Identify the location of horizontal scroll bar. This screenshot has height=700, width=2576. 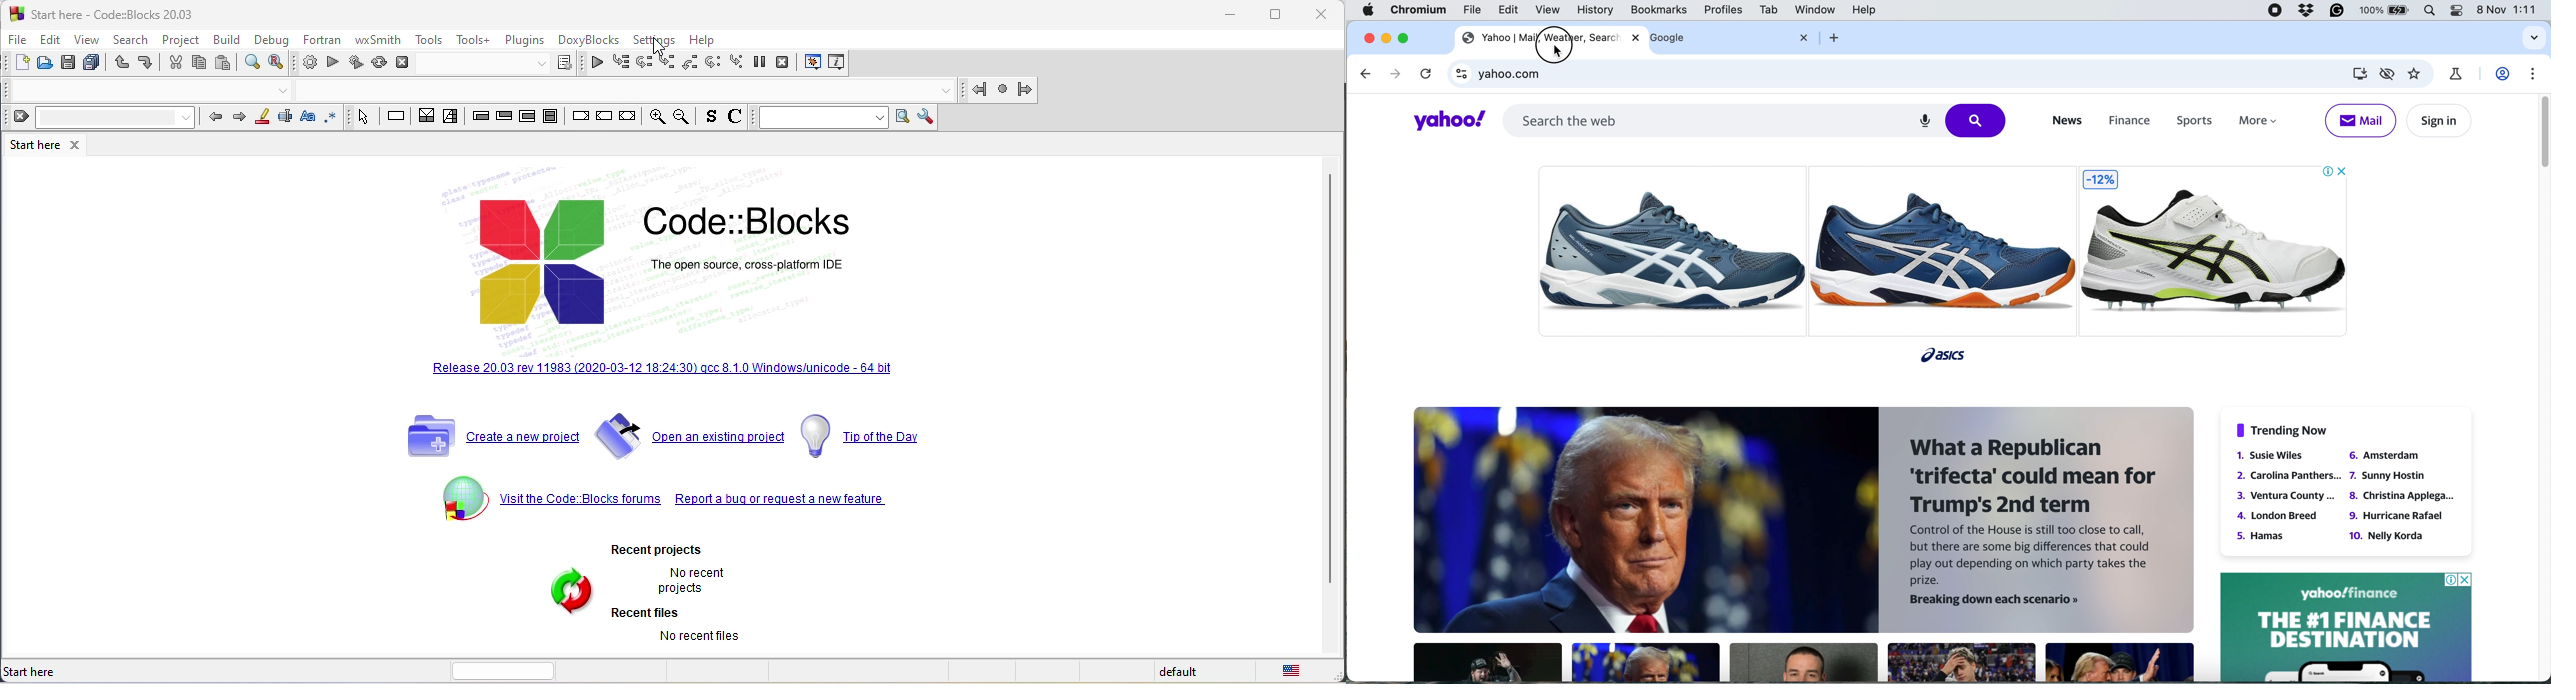
(505, 670).